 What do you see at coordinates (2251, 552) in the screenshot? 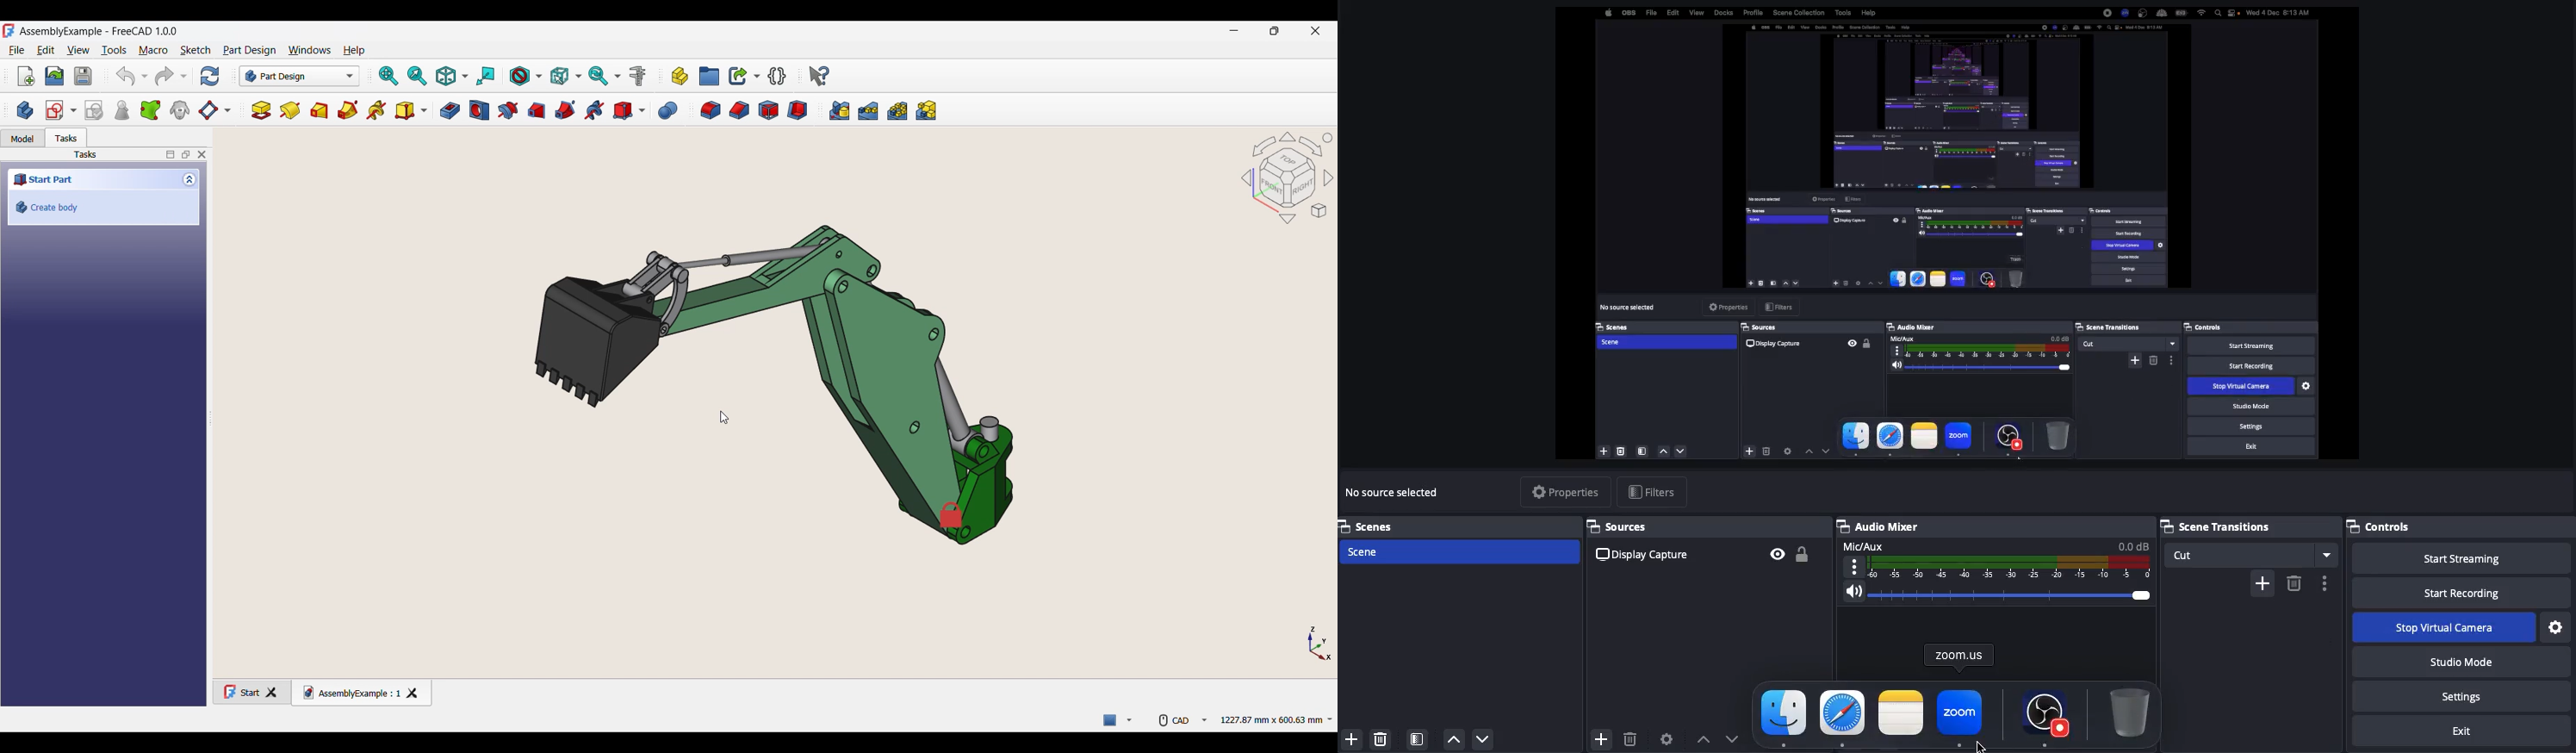
I see `Cut` at bounding box center [2251, 552].